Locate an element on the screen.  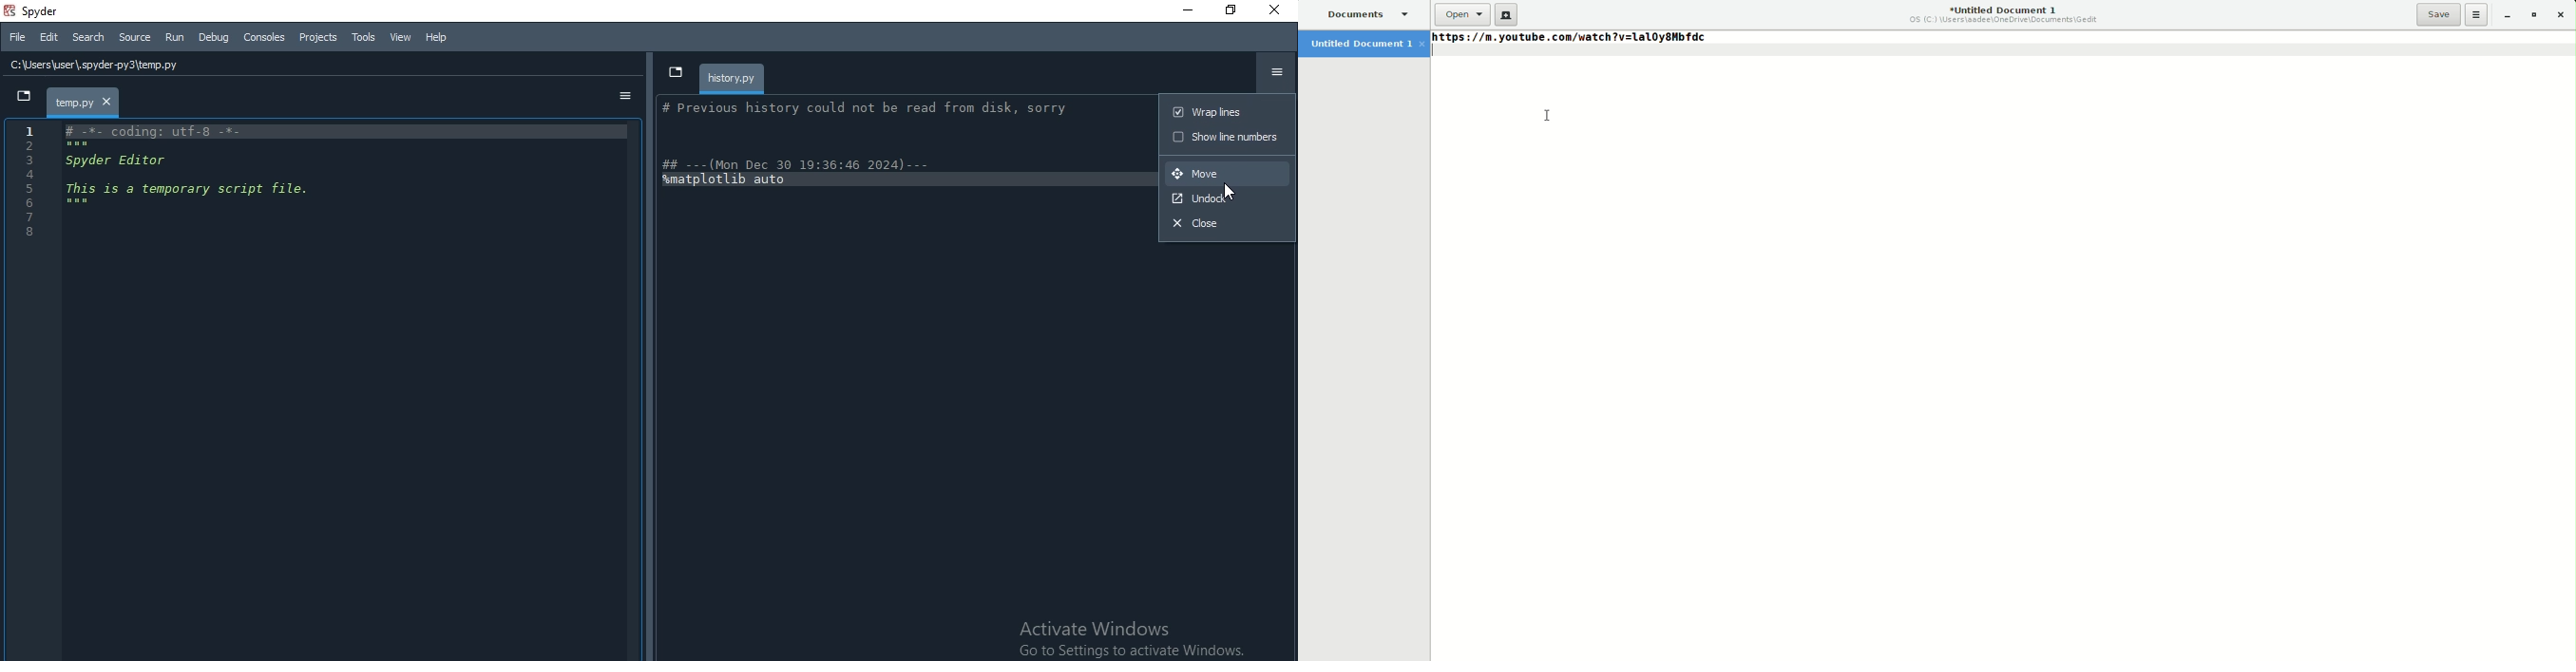
Untitled Document is located at coordinates (1363, 45).